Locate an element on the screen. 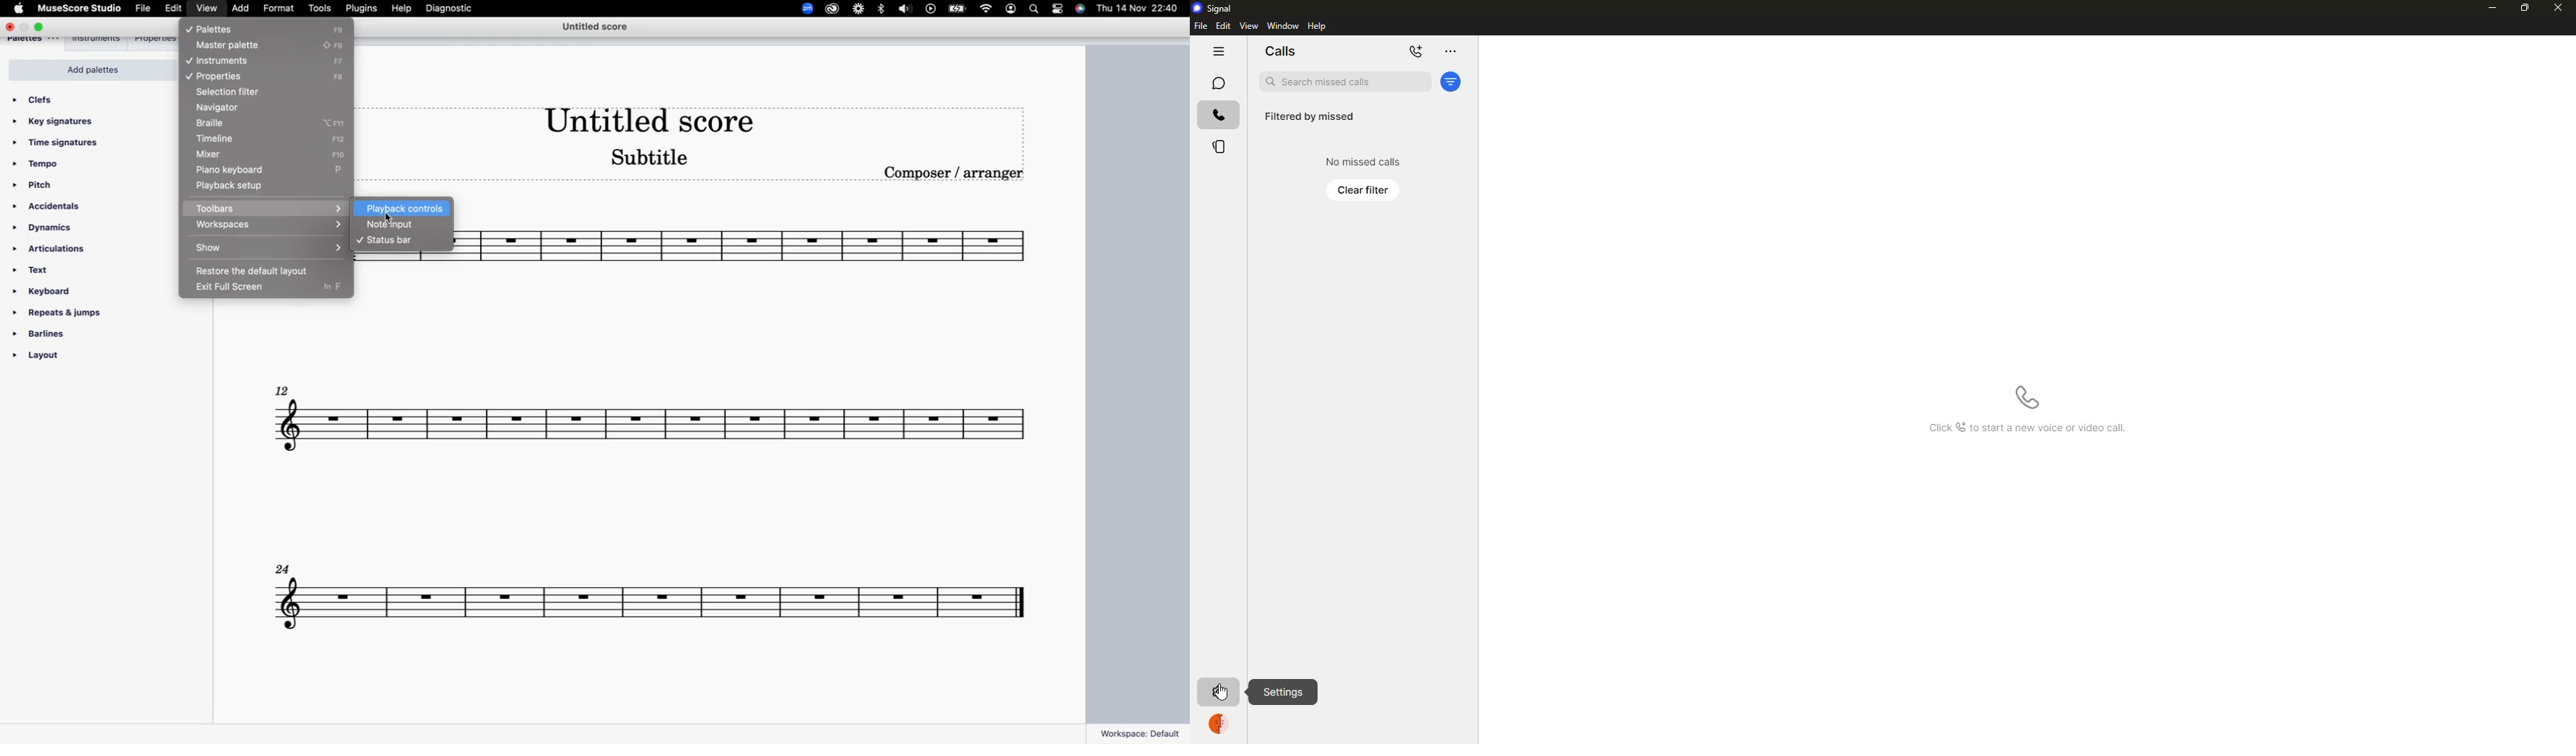  file is located at coordinates (1201, 27).